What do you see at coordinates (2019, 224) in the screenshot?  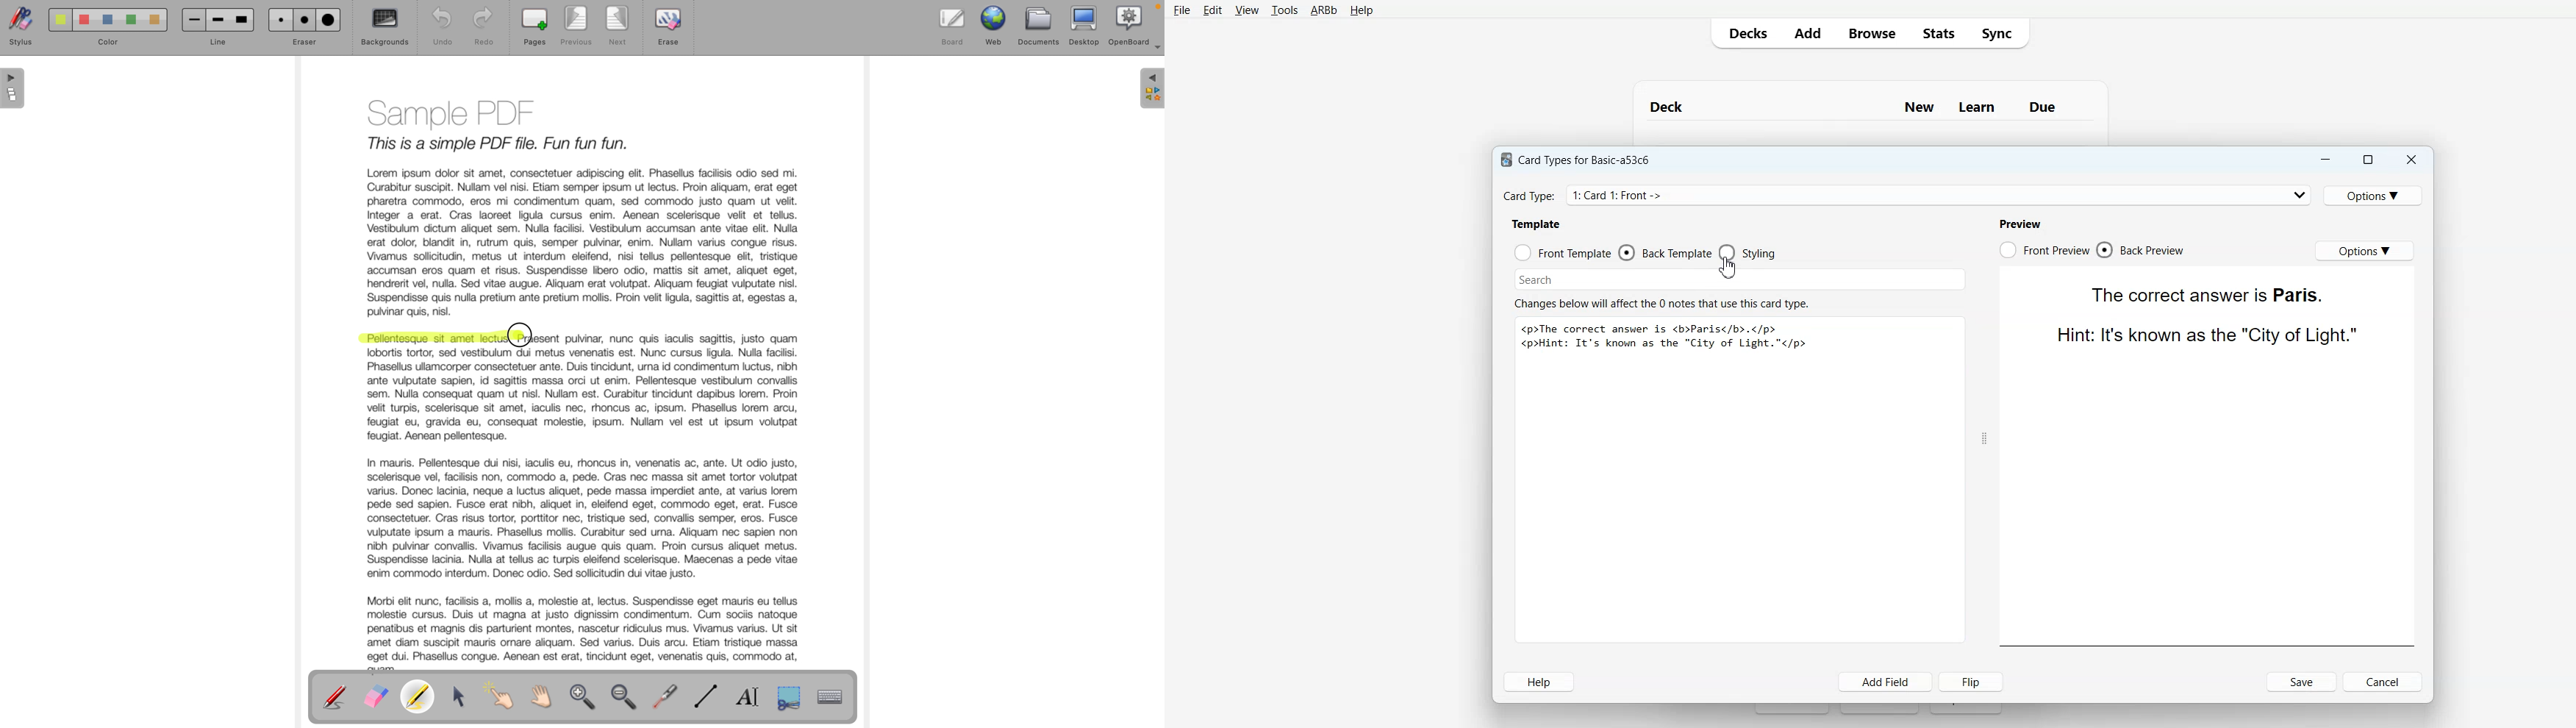 I see `Preview` at bounding box center [2019, 224].